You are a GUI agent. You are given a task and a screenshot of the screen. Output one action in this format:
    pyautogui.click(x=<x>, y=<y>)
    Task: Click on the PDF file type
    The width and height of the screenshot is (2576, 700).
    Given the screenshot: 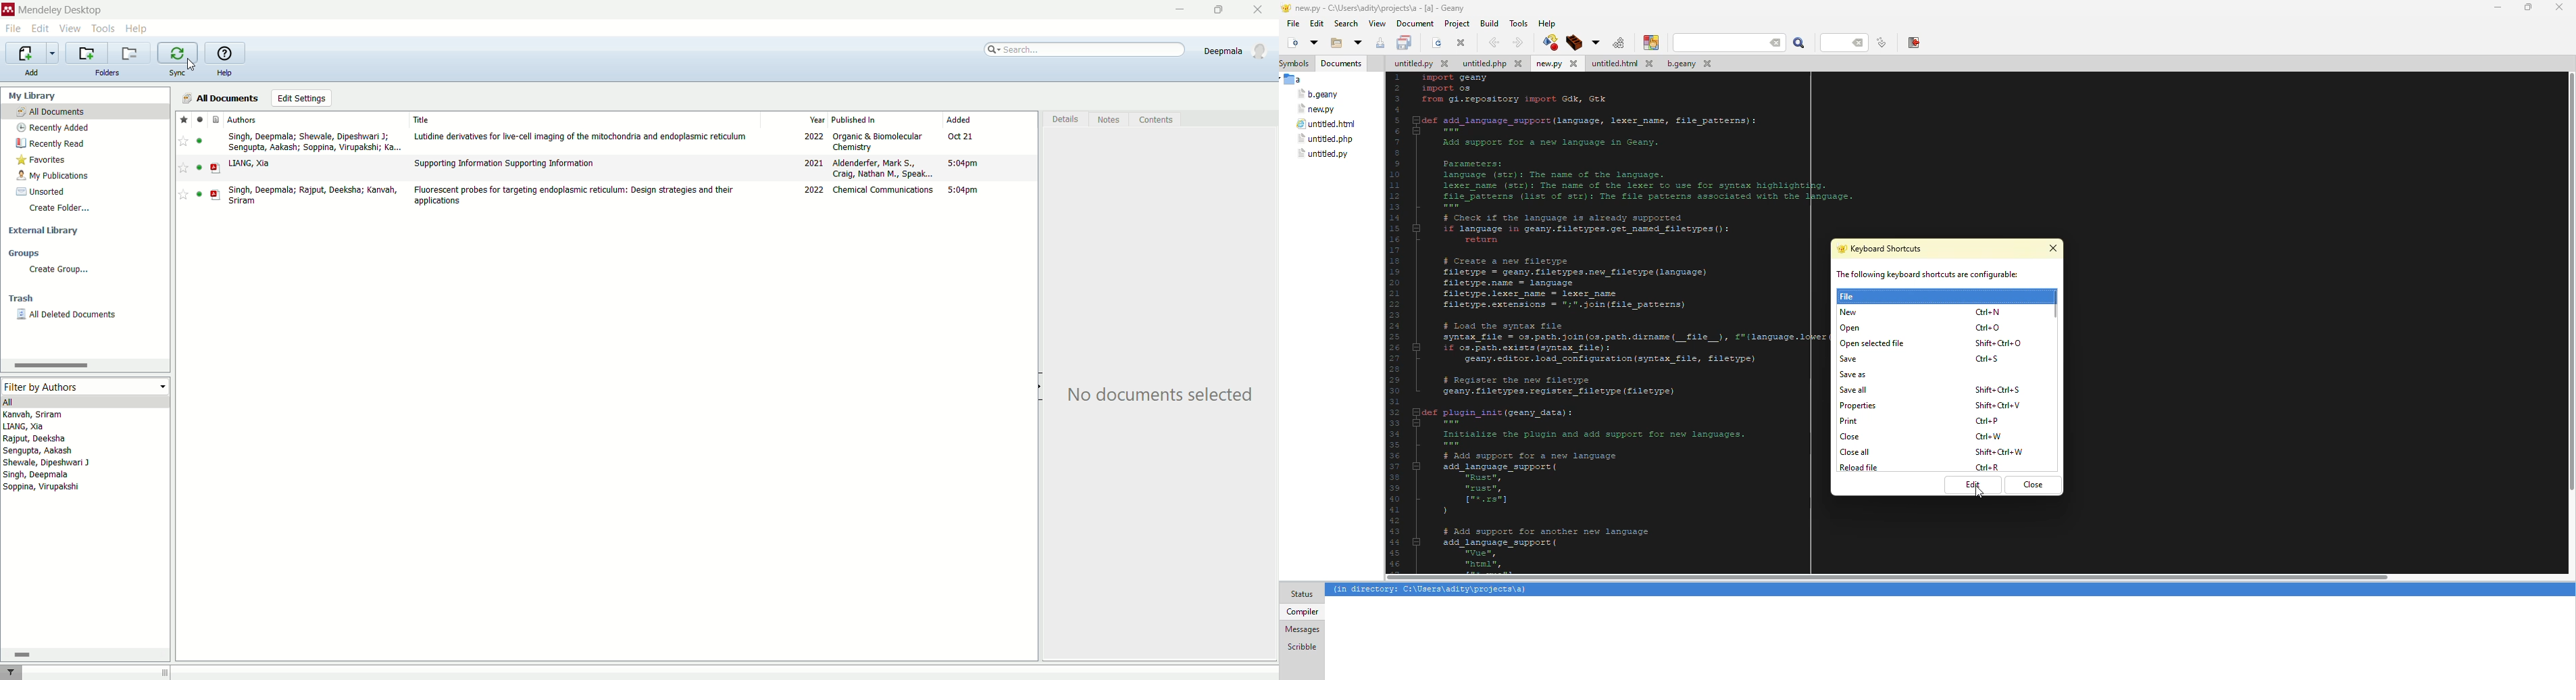 What is the action you would take?
    pyautogui.click(x=216, y=168)
    